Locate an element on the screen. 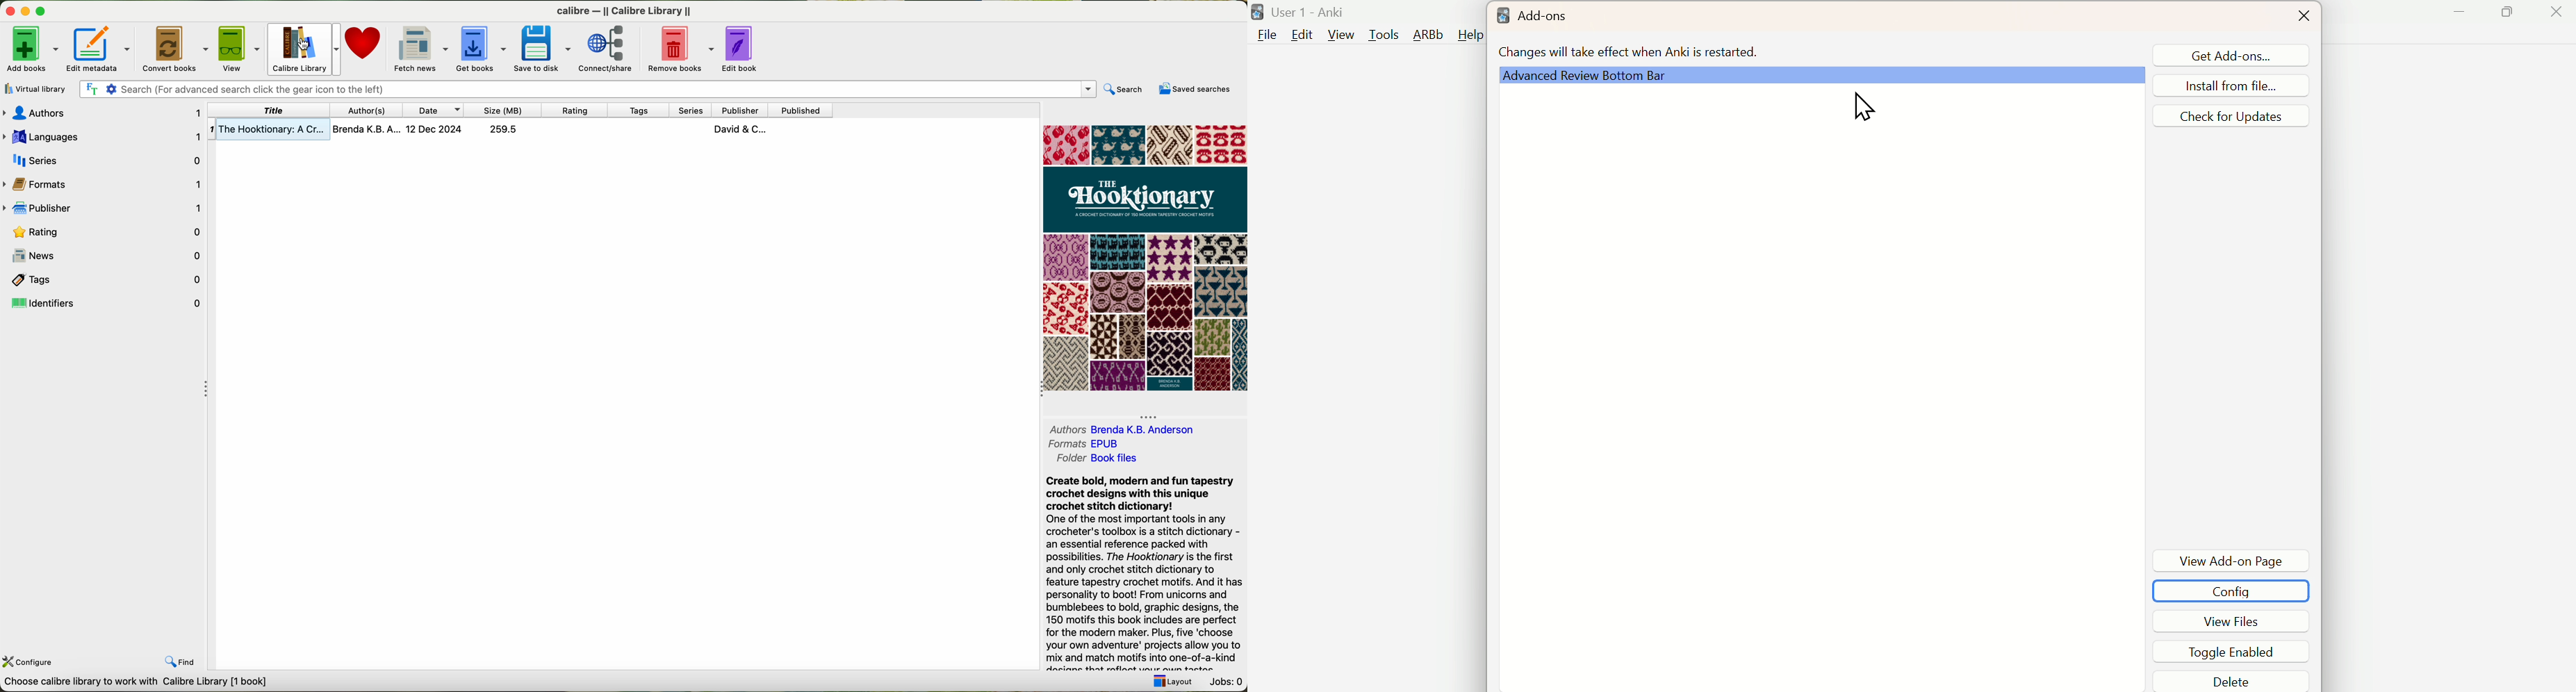  View Files is located at coordinates (2242, 625).